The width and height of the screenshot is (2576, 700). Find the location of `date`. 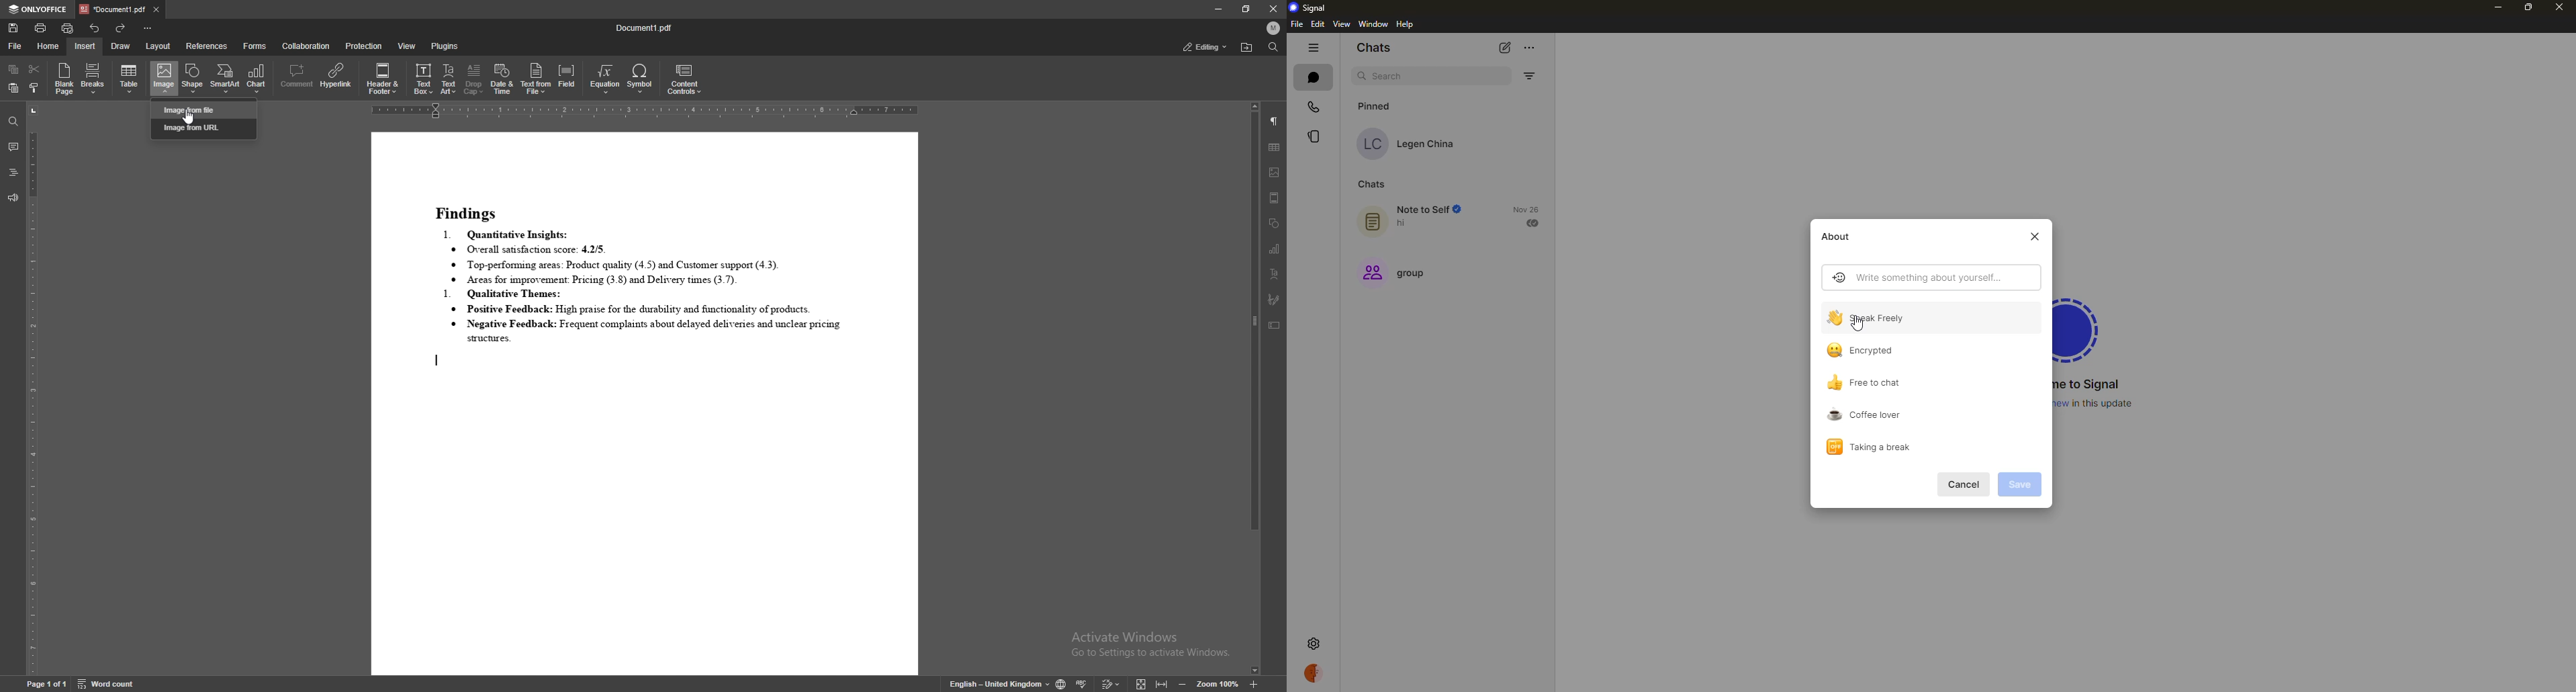

date is located at coordinates (1526, 209).